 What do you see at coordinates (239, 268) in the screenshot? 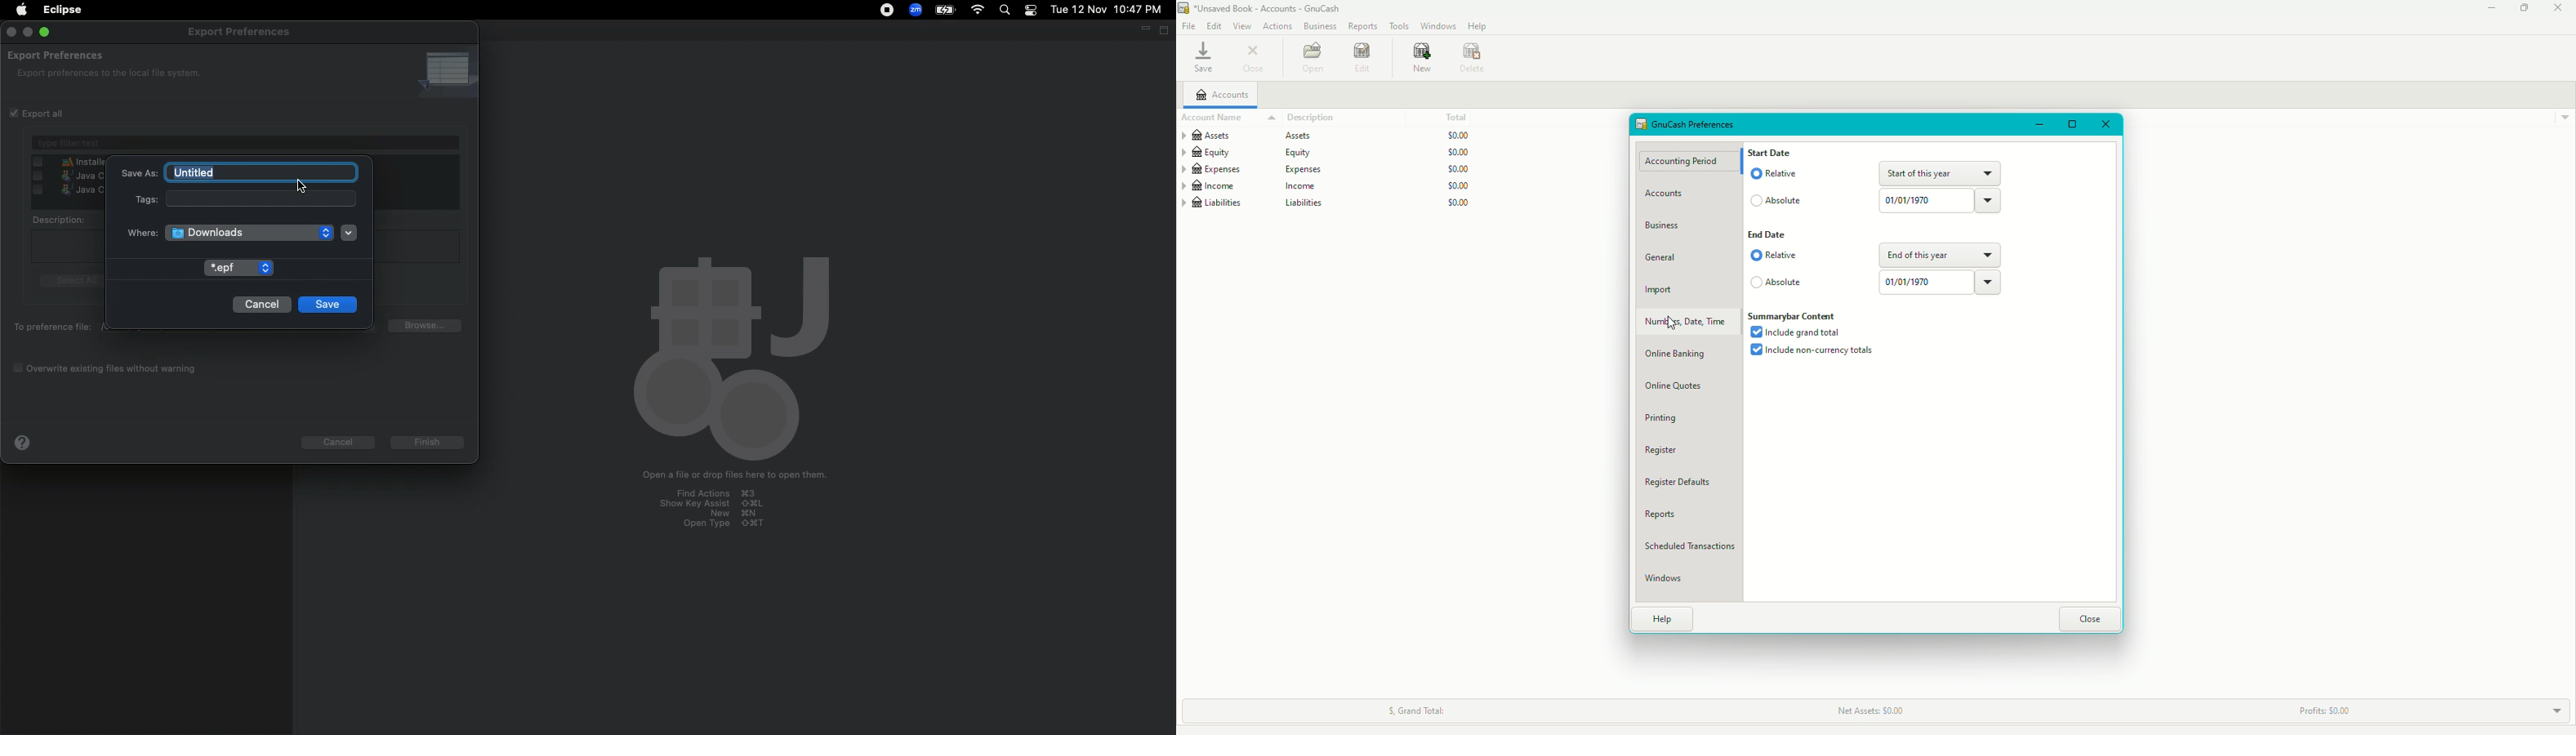
I see `EPF` at bounding box center [239, 268].